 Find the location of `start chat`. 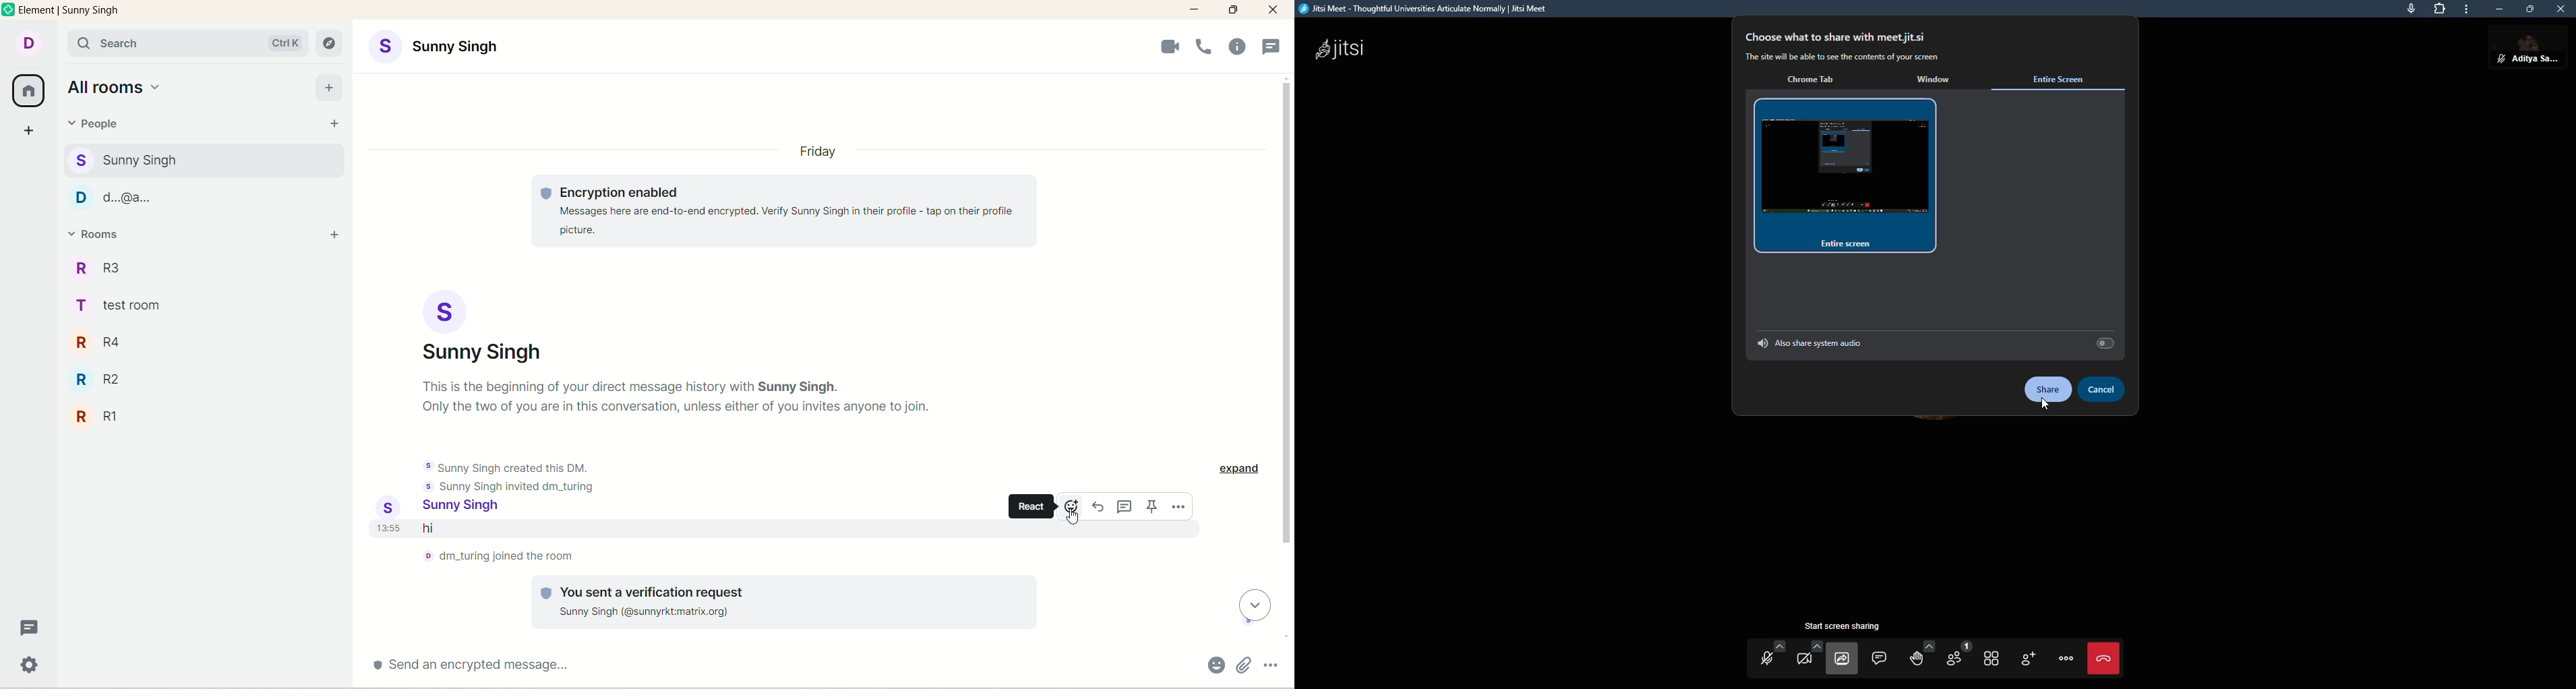

start chat is located at coordinates (333, 123).